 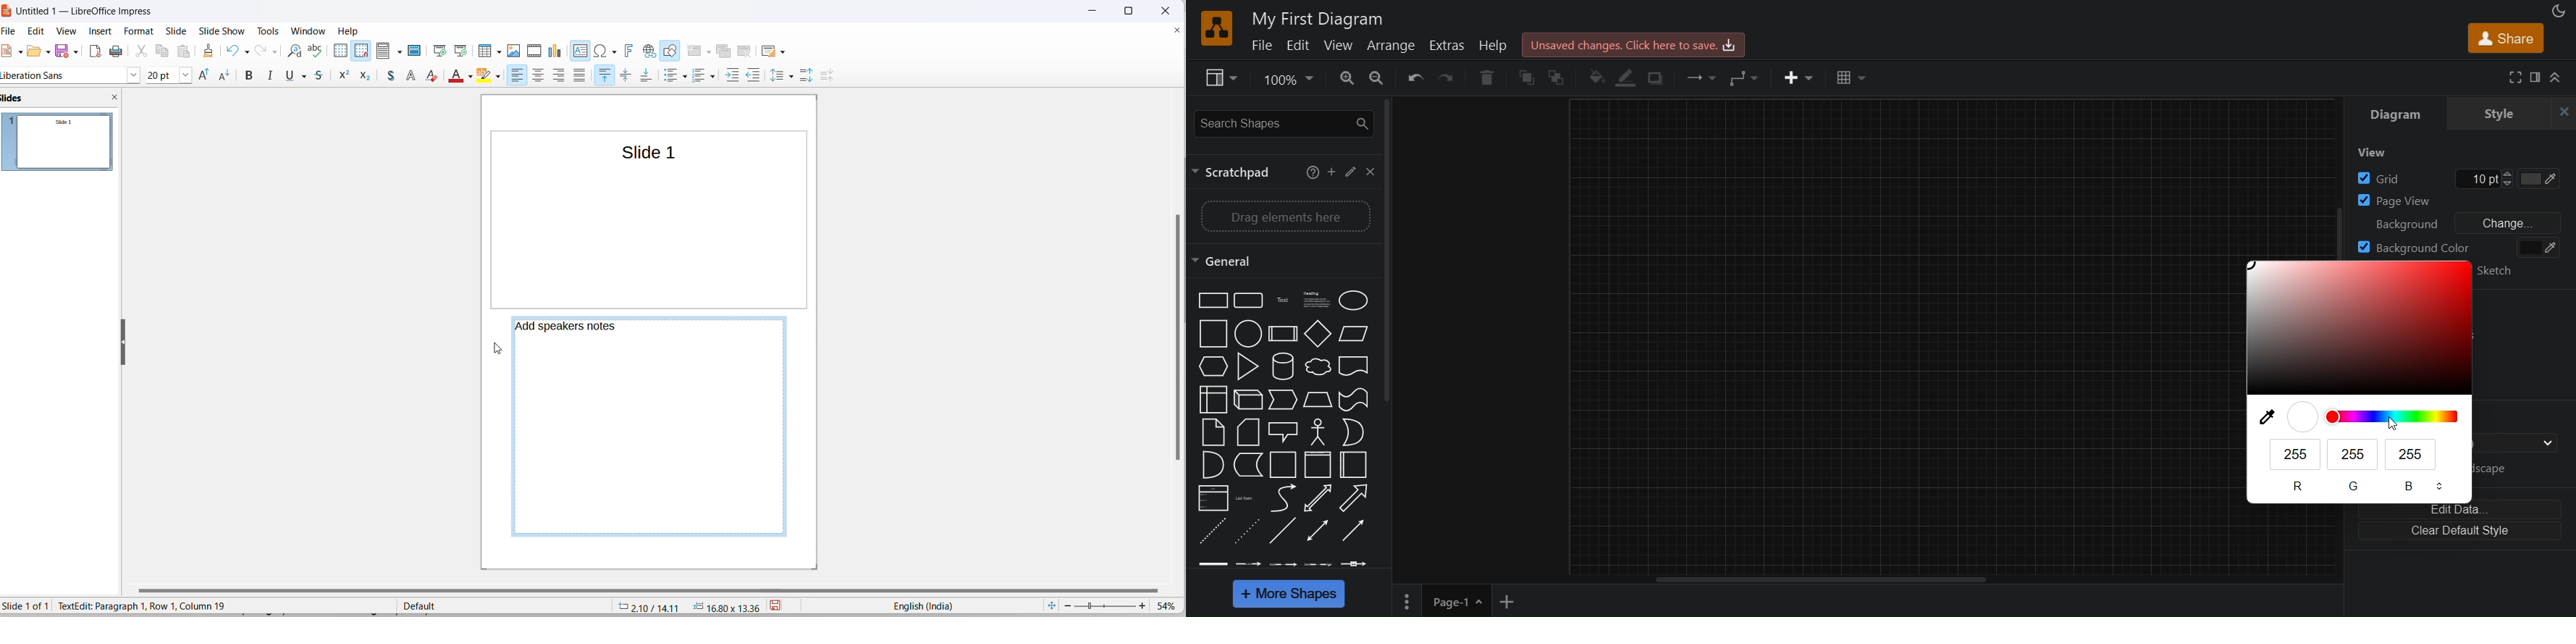 What do you see at coordinates (282, 76) in the screenshot?
I see `basic shapes options` at bounding box center [282, 76].